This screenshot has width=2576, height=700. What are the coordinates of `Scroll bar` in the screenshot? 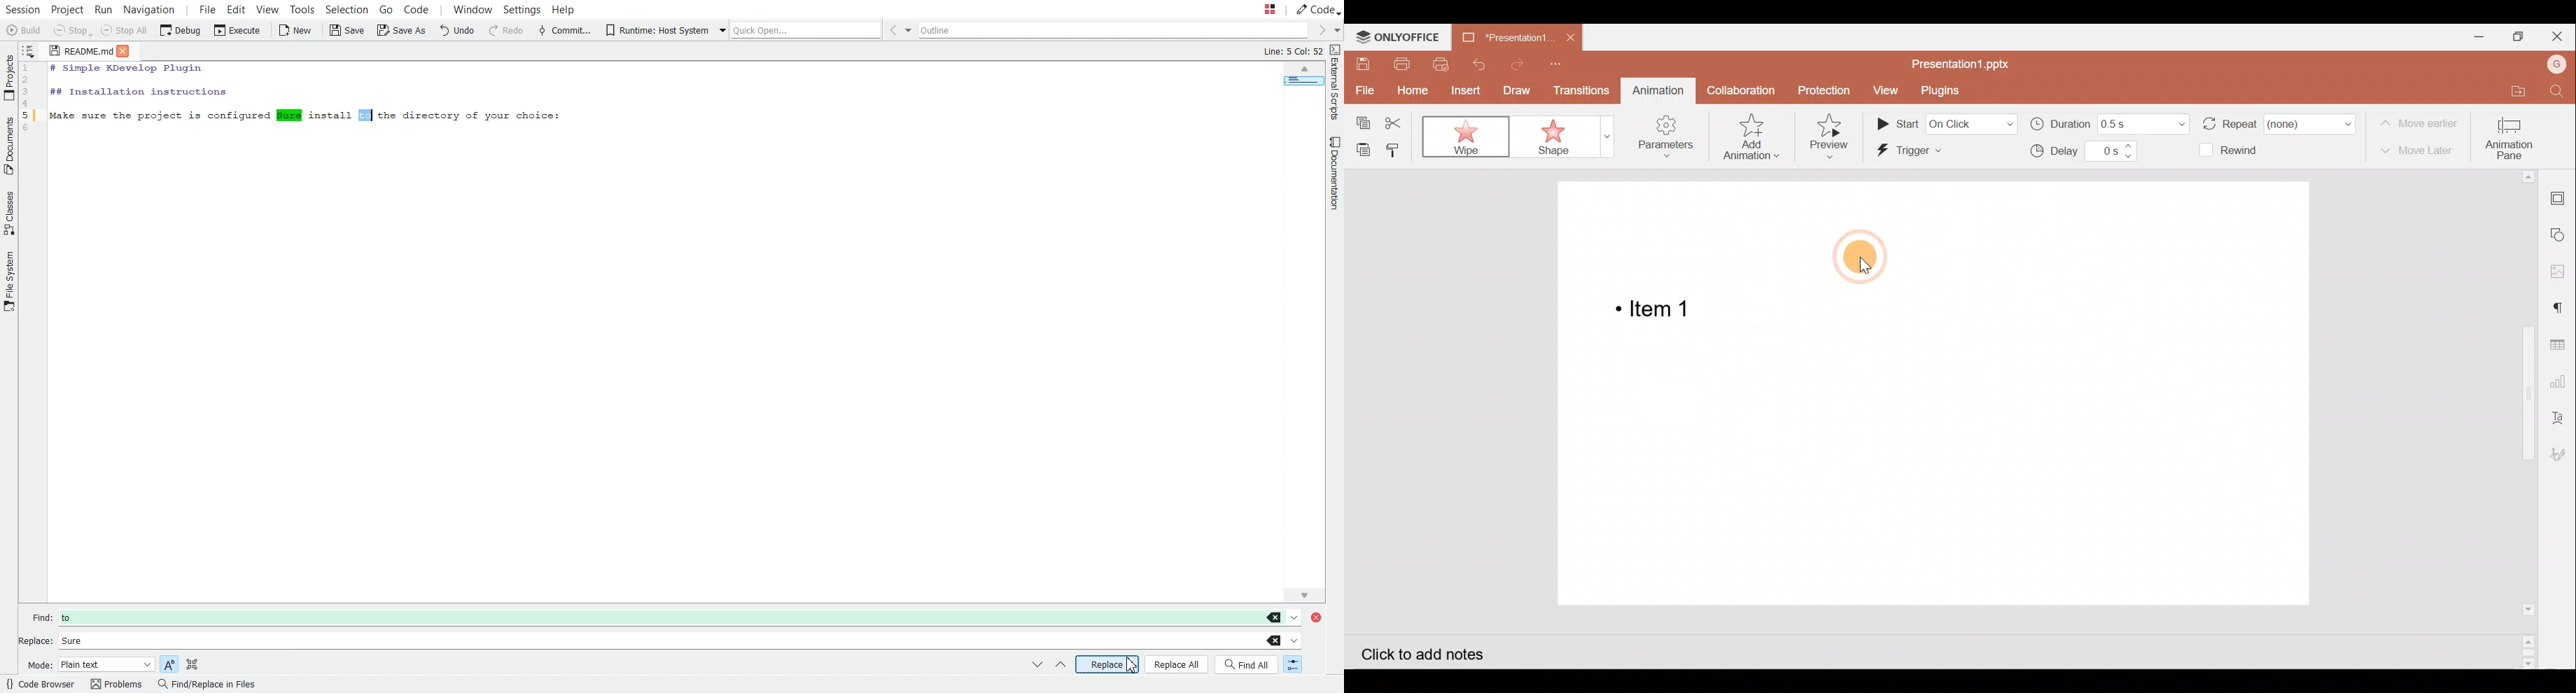 It's located at (2530, 420).